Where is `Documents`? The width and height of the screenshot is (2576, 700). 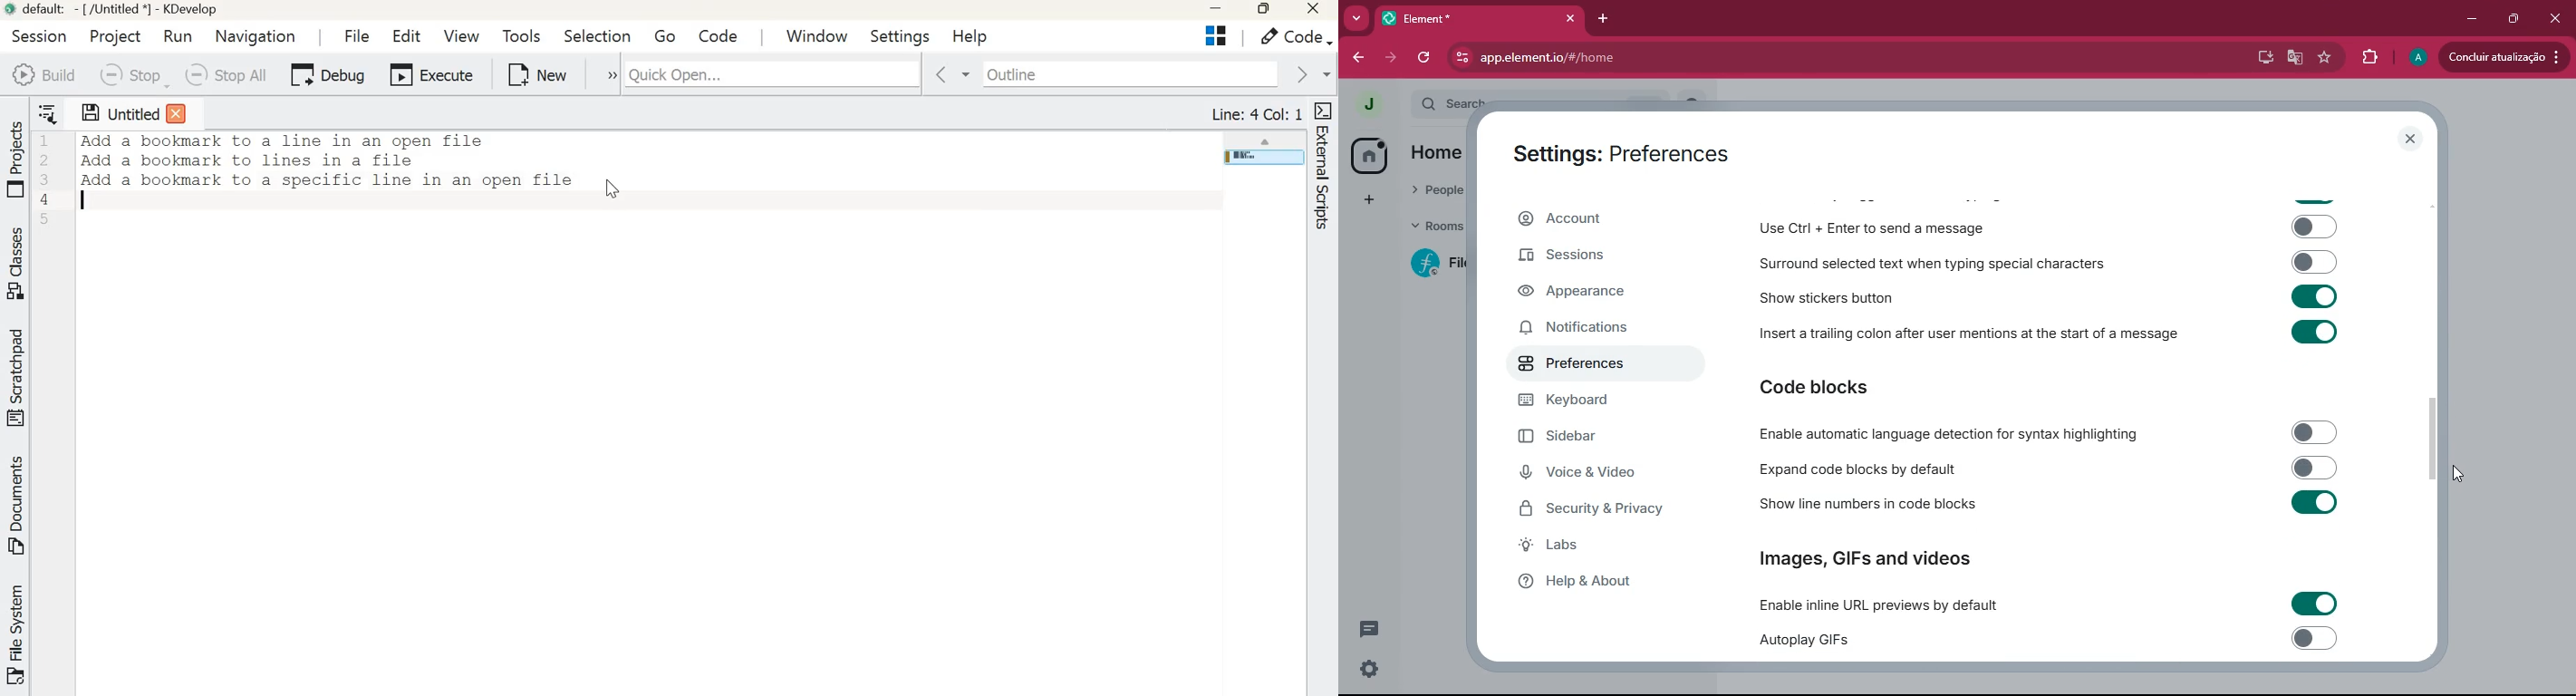 Documents is located at coordinates (15, 508).